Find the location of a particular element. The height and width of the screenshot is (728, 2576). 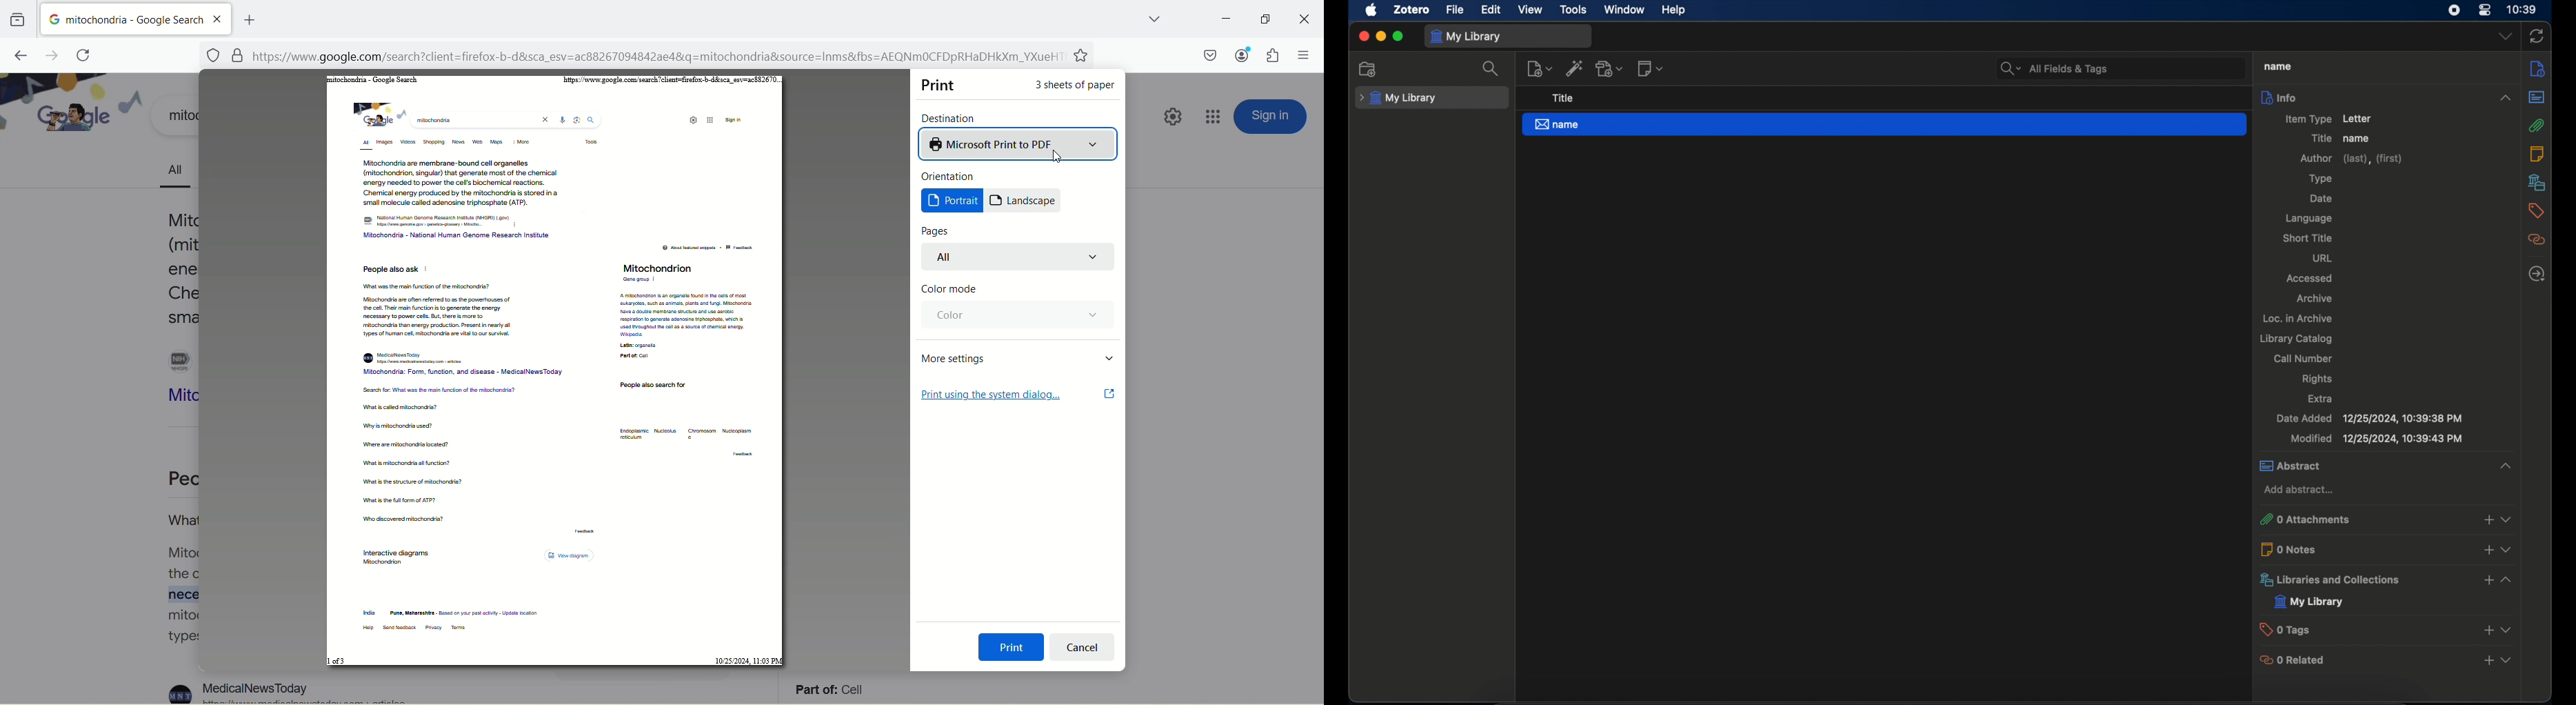

time is located at coordinates (2522, 10).